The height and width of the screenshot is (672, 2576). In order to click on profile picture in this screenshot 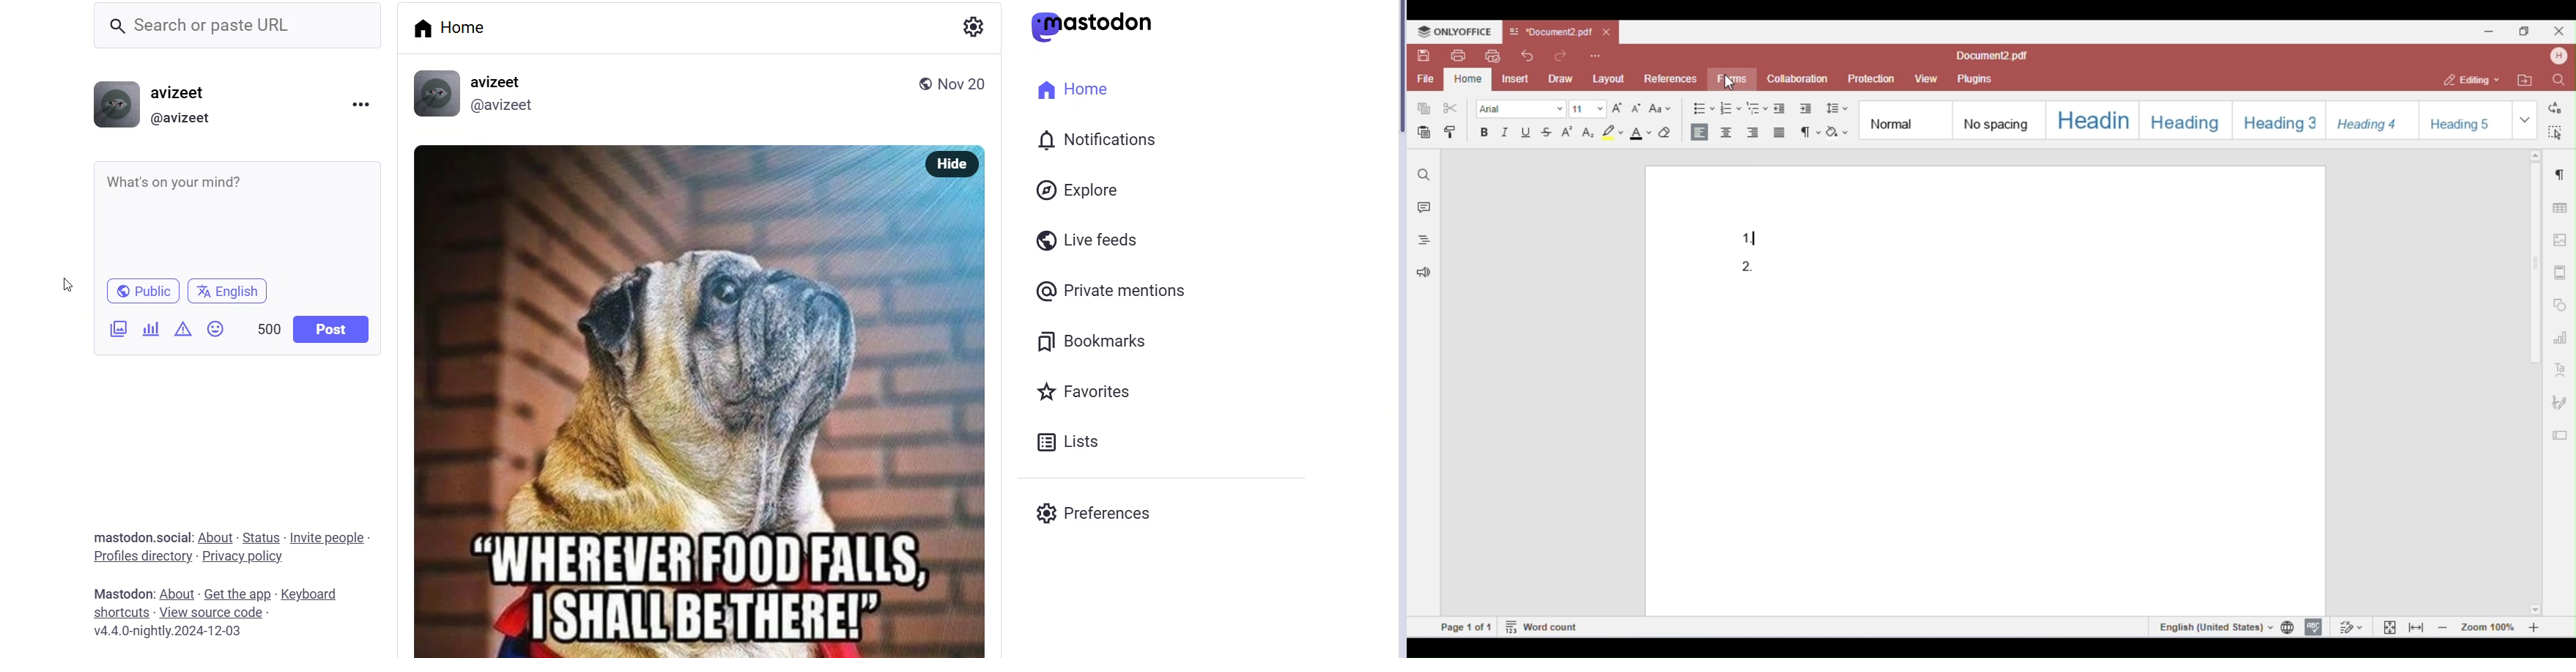, I will do `click(116, 102)`.